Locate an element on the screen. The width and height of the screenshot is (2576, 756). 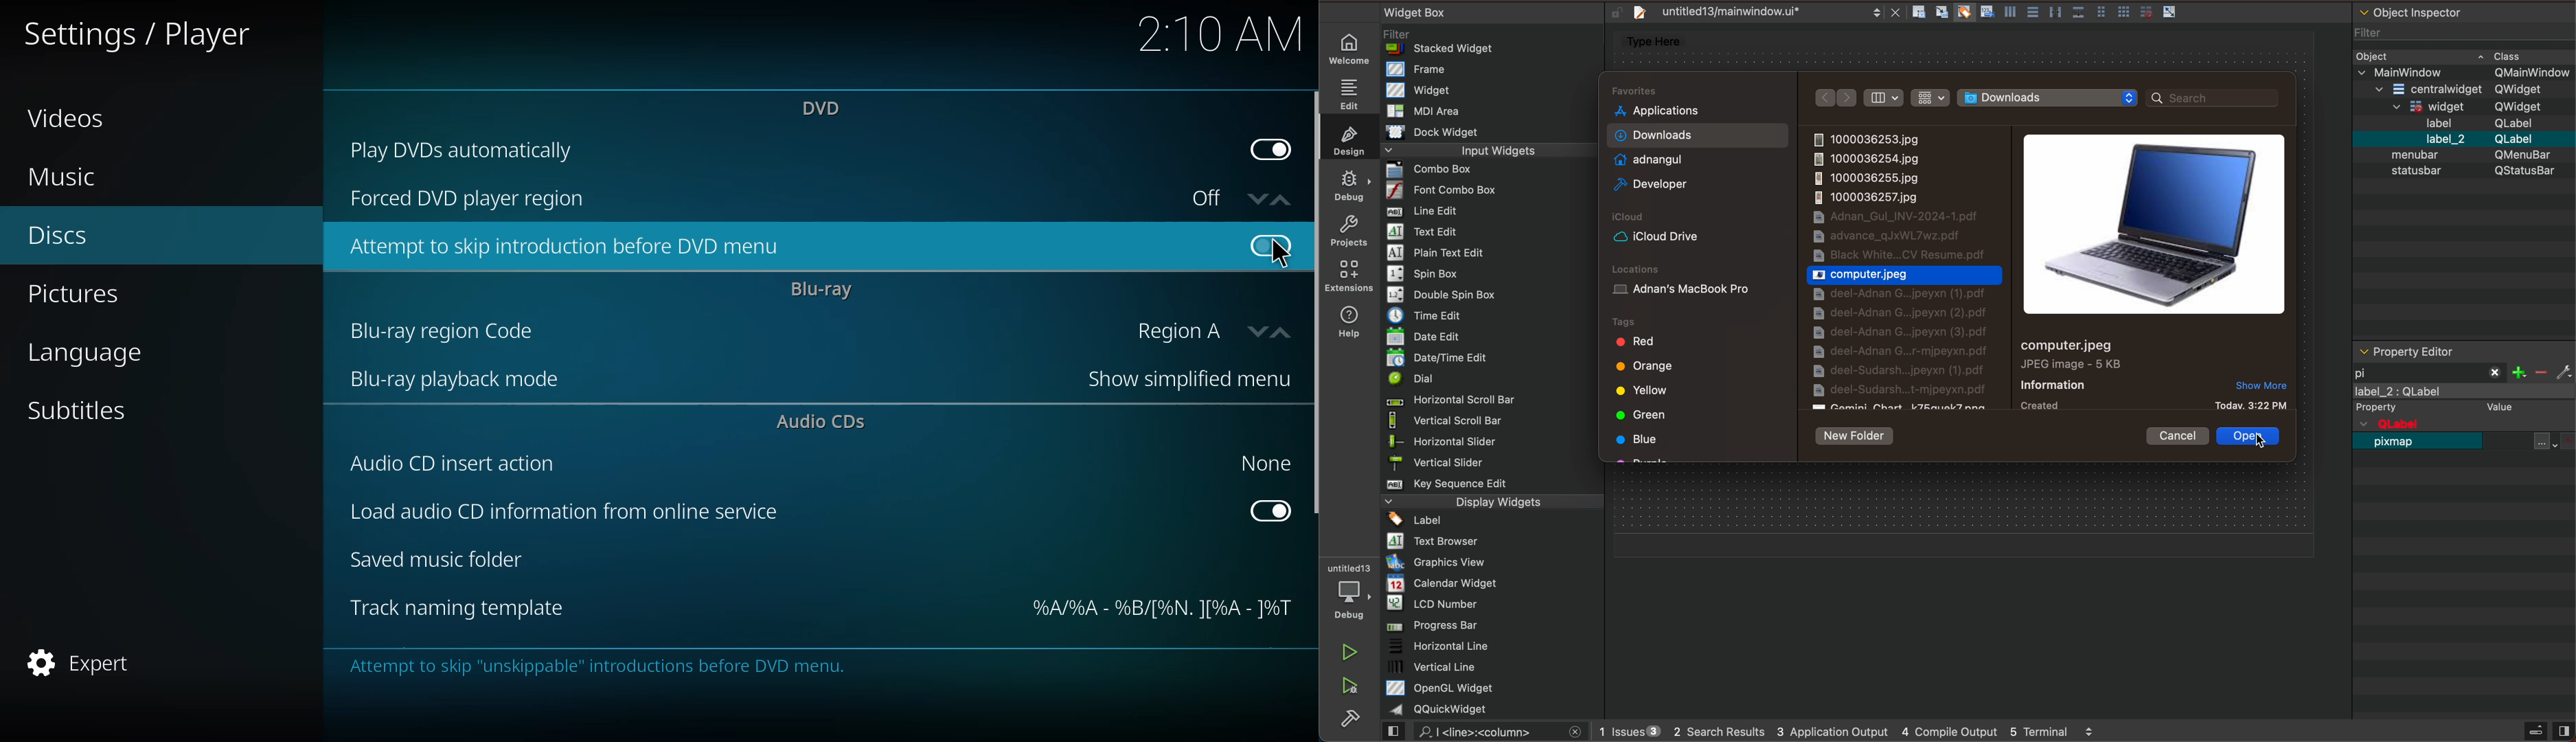
off is located at coordinates (1229, 197).